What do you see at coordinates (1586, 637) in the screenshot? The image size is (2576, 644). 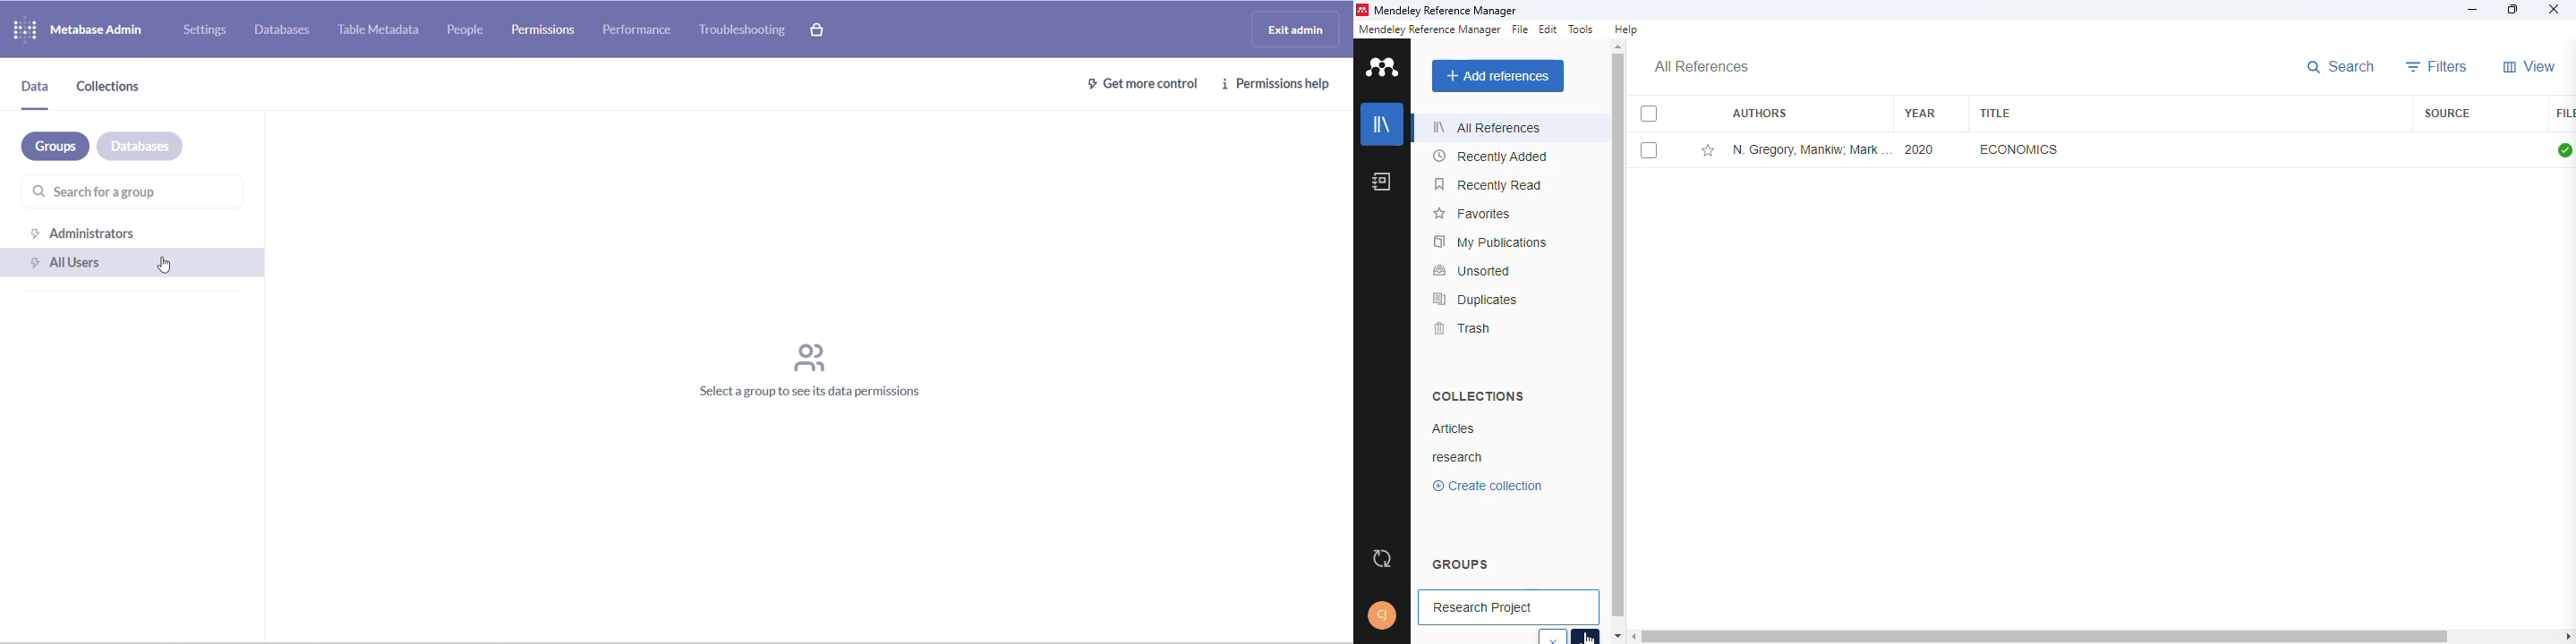 I see `cursor` at bounding box center [1586, 637].